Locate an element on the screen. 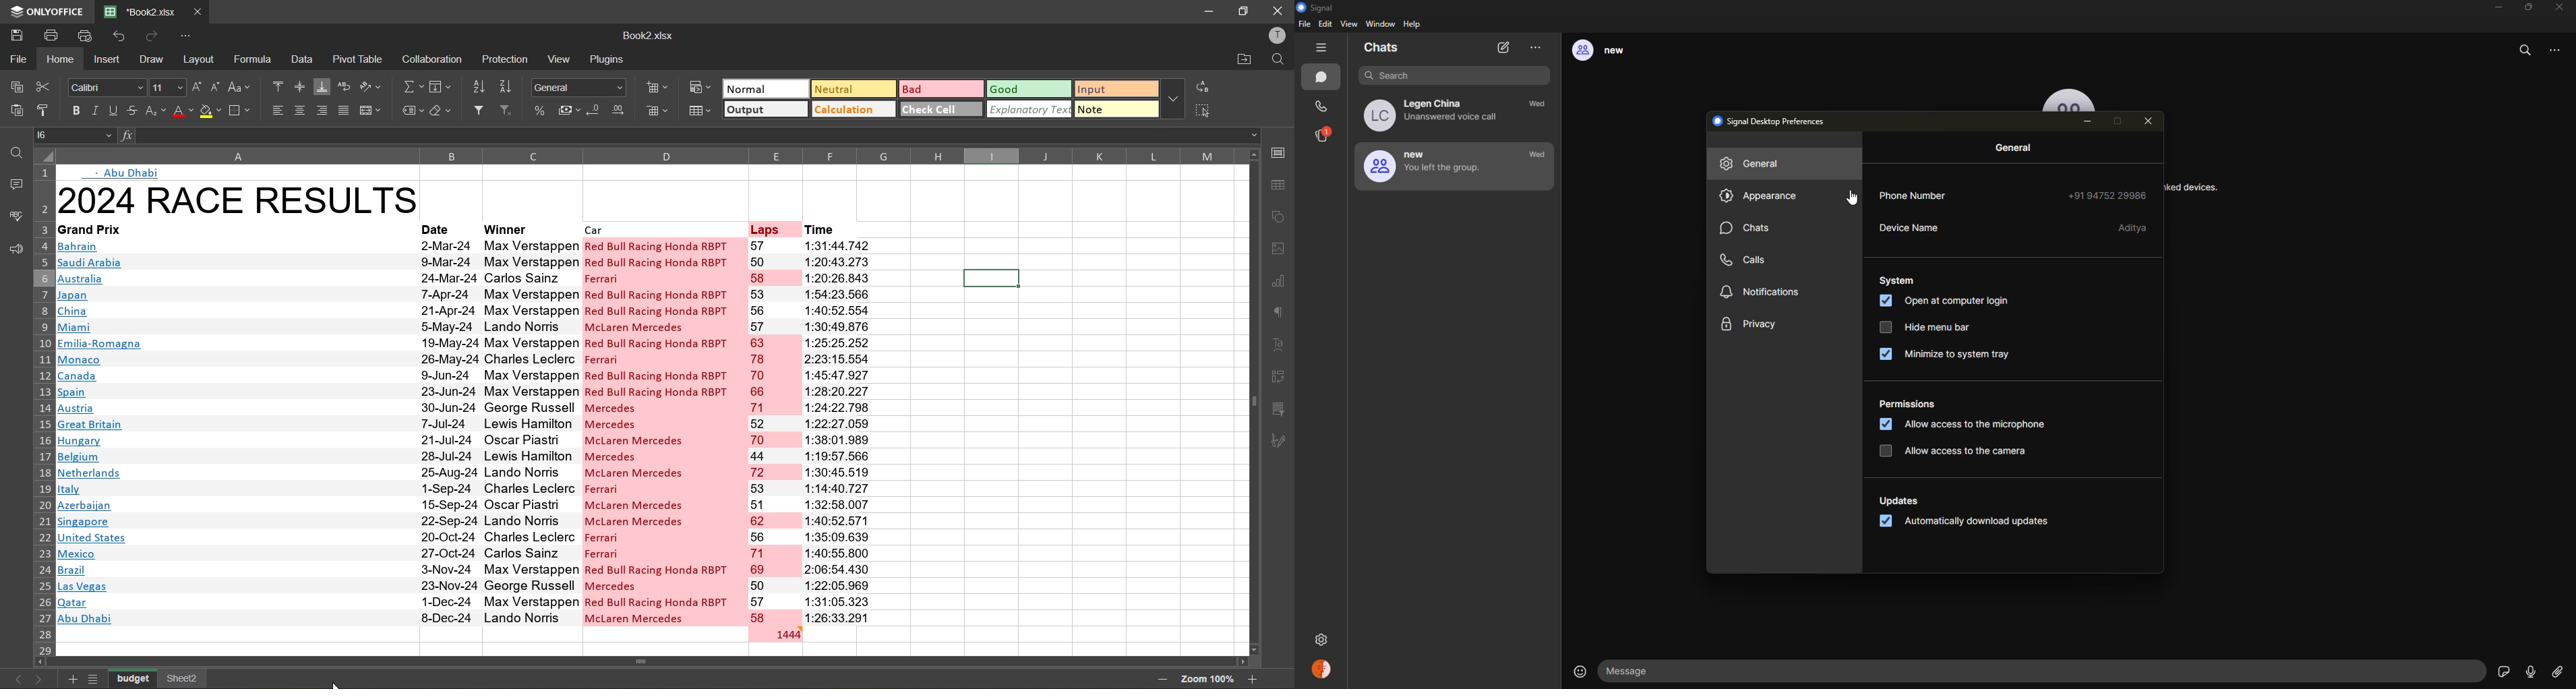 This screenshot has width=2576, height=700. calls is located at coordinates (1322, 107).